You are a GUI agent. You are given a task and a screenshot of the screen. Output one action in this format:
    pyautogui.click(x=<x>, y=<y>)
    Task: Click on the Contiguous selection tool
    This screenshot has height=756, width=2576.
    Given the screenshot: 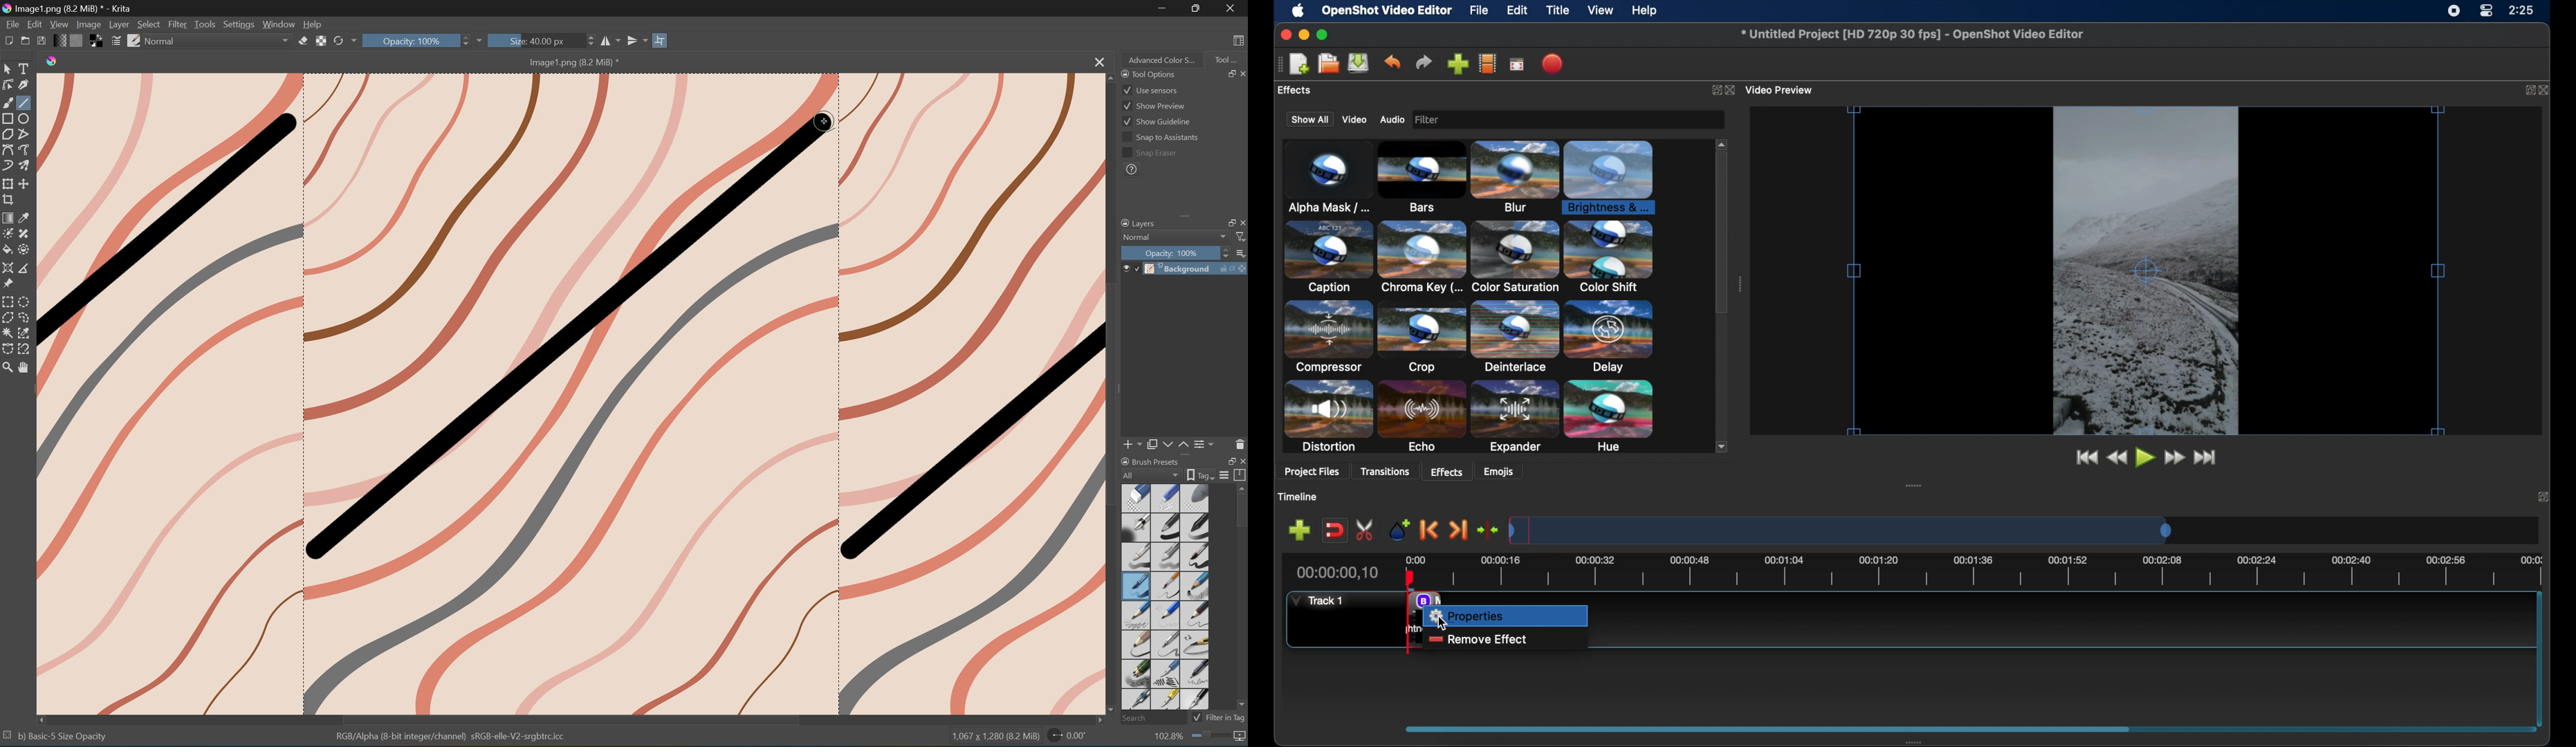 What is the action you would take?
    pyautogui.click(x=8, y=333)
    